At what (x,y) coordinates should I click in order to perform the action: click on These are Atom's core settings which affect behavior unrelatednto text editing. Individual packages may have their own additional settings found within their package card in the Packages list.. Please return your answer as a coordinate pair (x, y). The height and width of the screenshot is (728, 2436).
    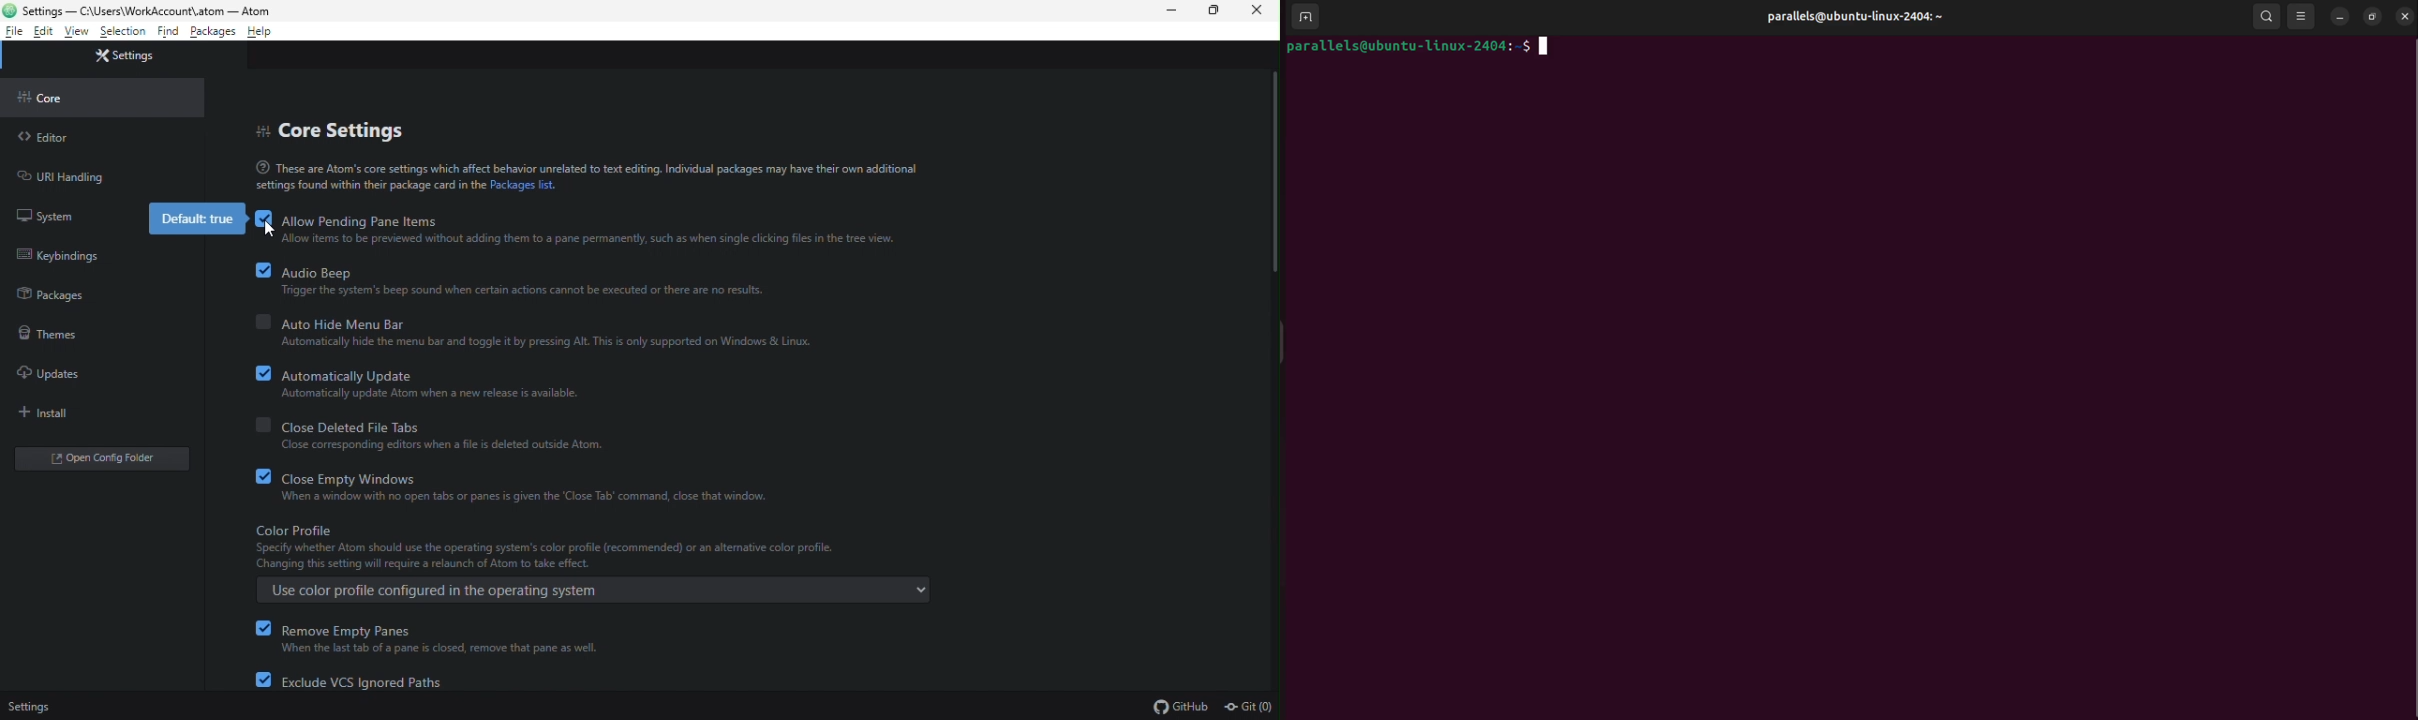
    Looking at the image, I should click on (589, 176).